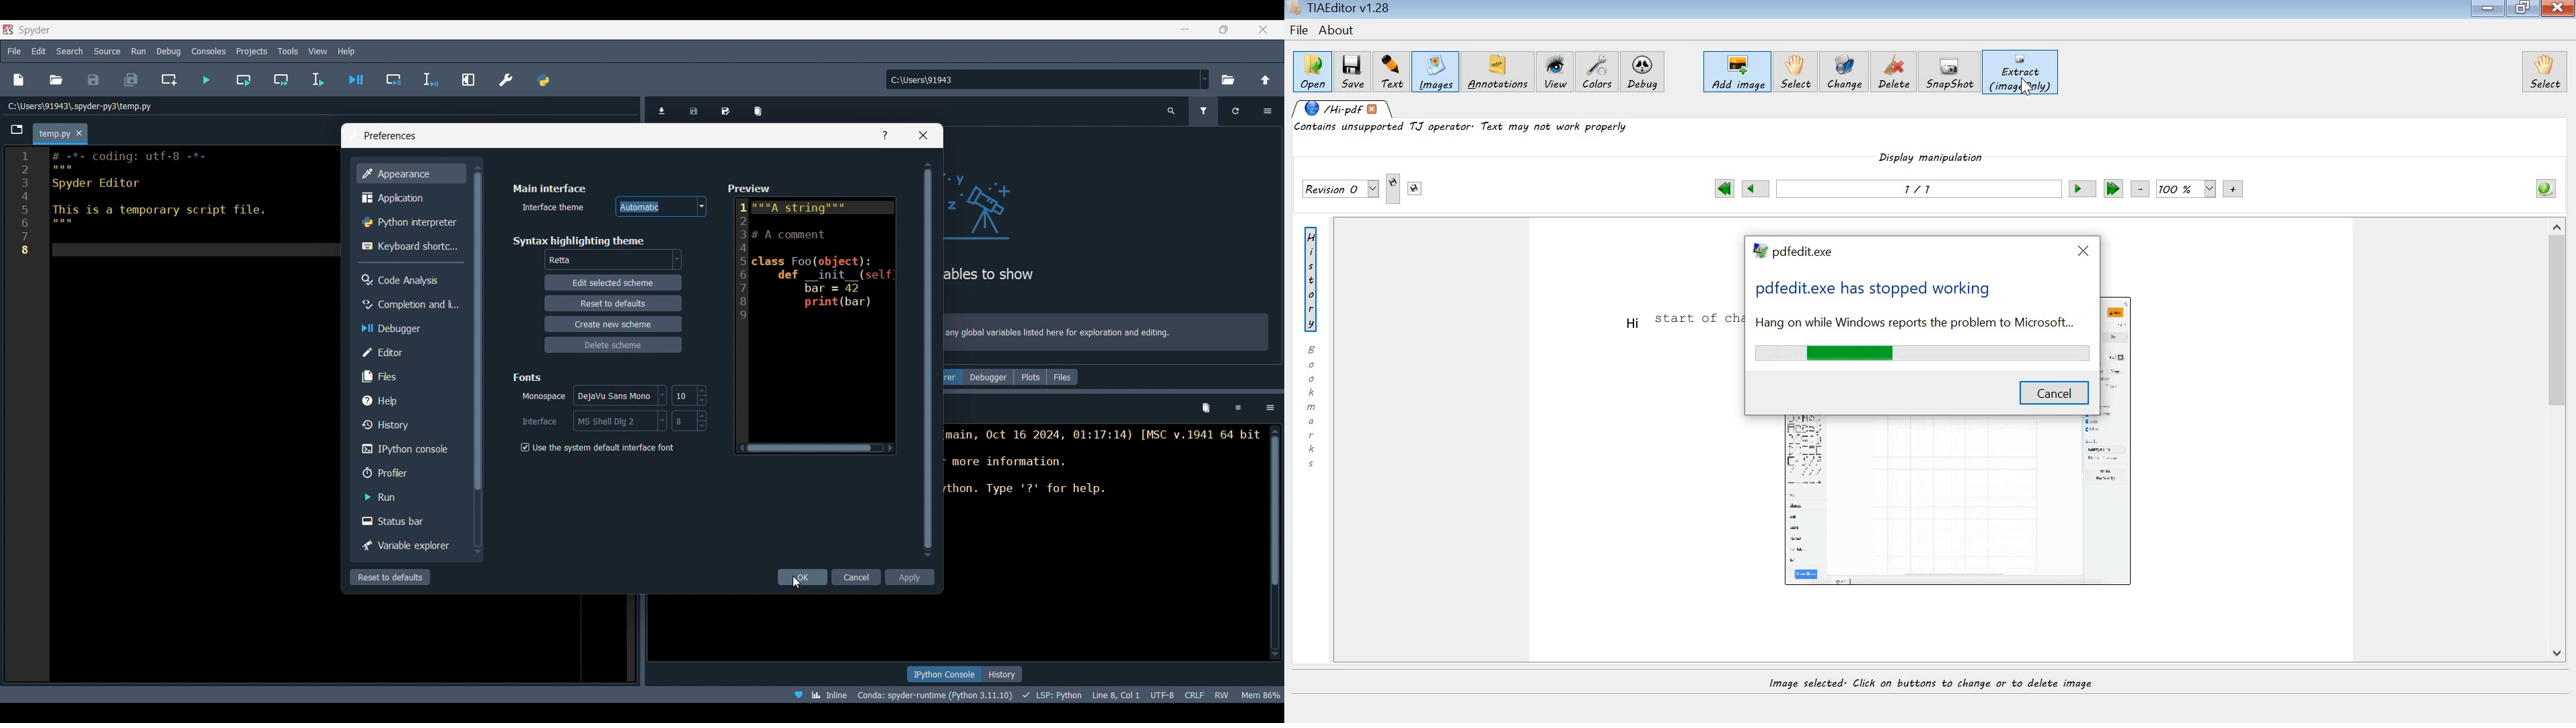 The width and height of the screenshot is (2576, 728). What do you see at coordinates (612, 303) in the screenshot?
I see `reset to defaults` at bounding box center [612, 303].